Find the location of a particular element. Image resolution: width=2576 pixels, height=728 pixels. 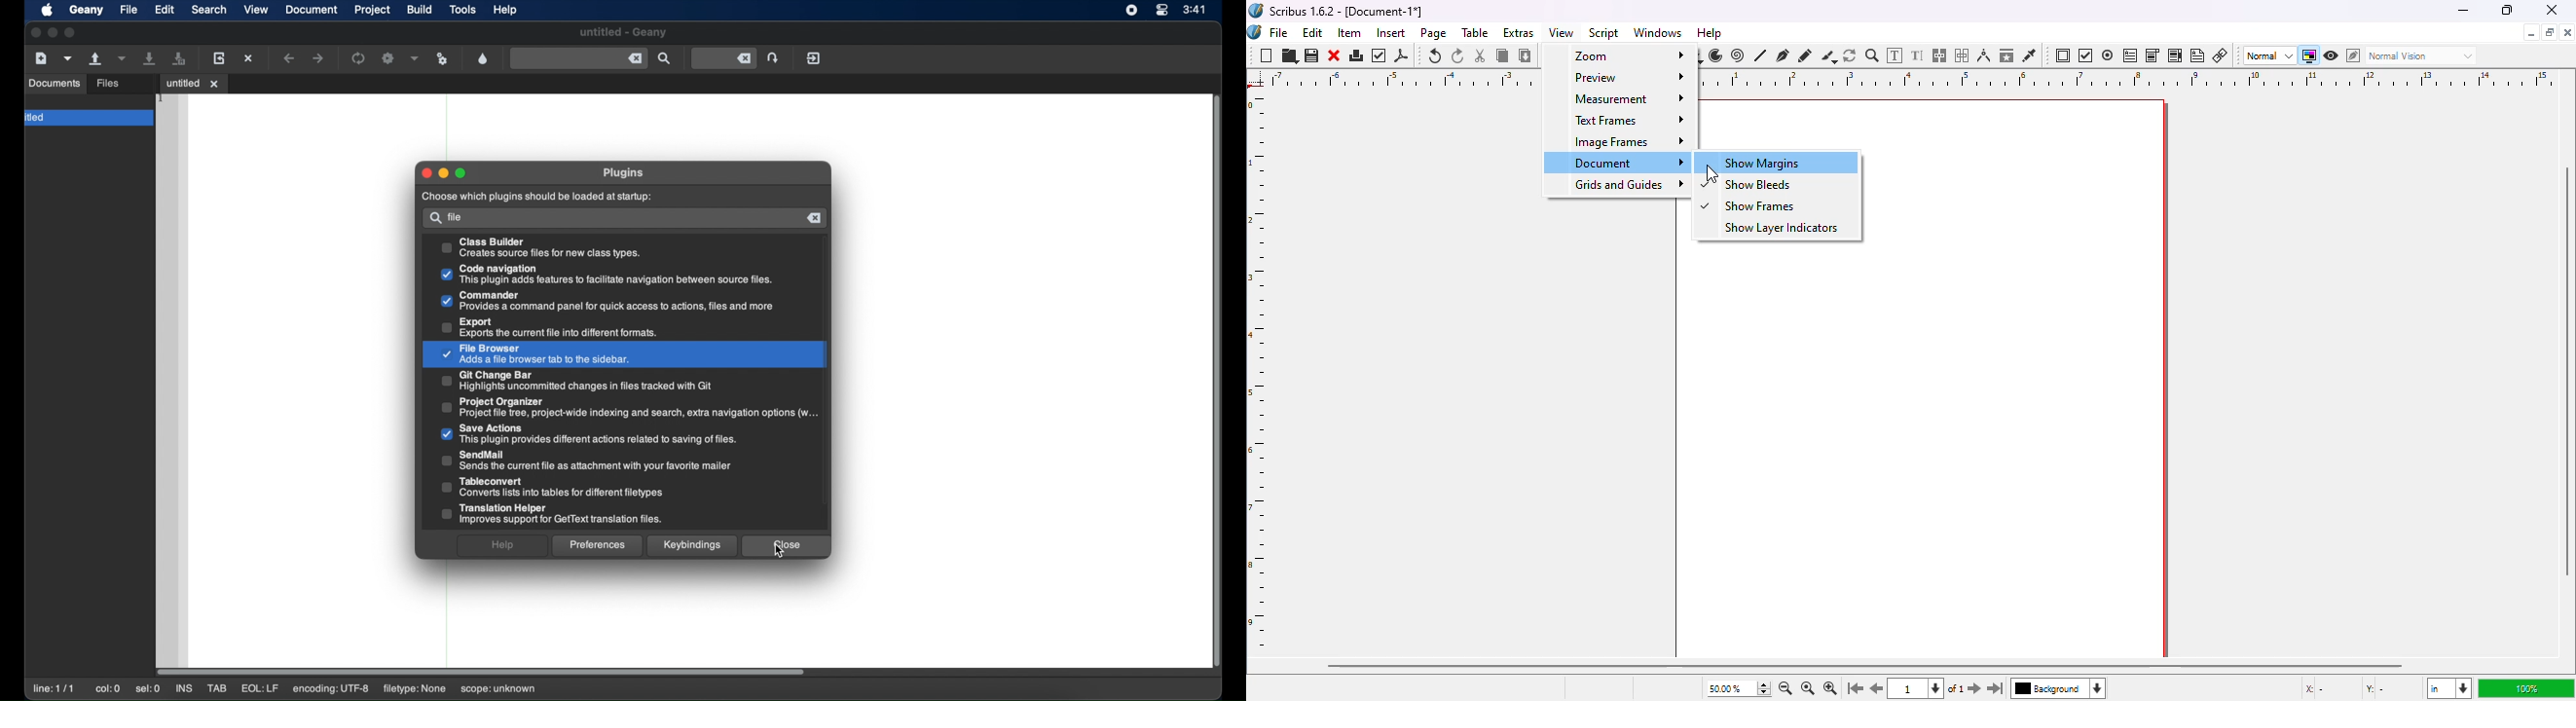

preview is located at coordinates (1622, 77).